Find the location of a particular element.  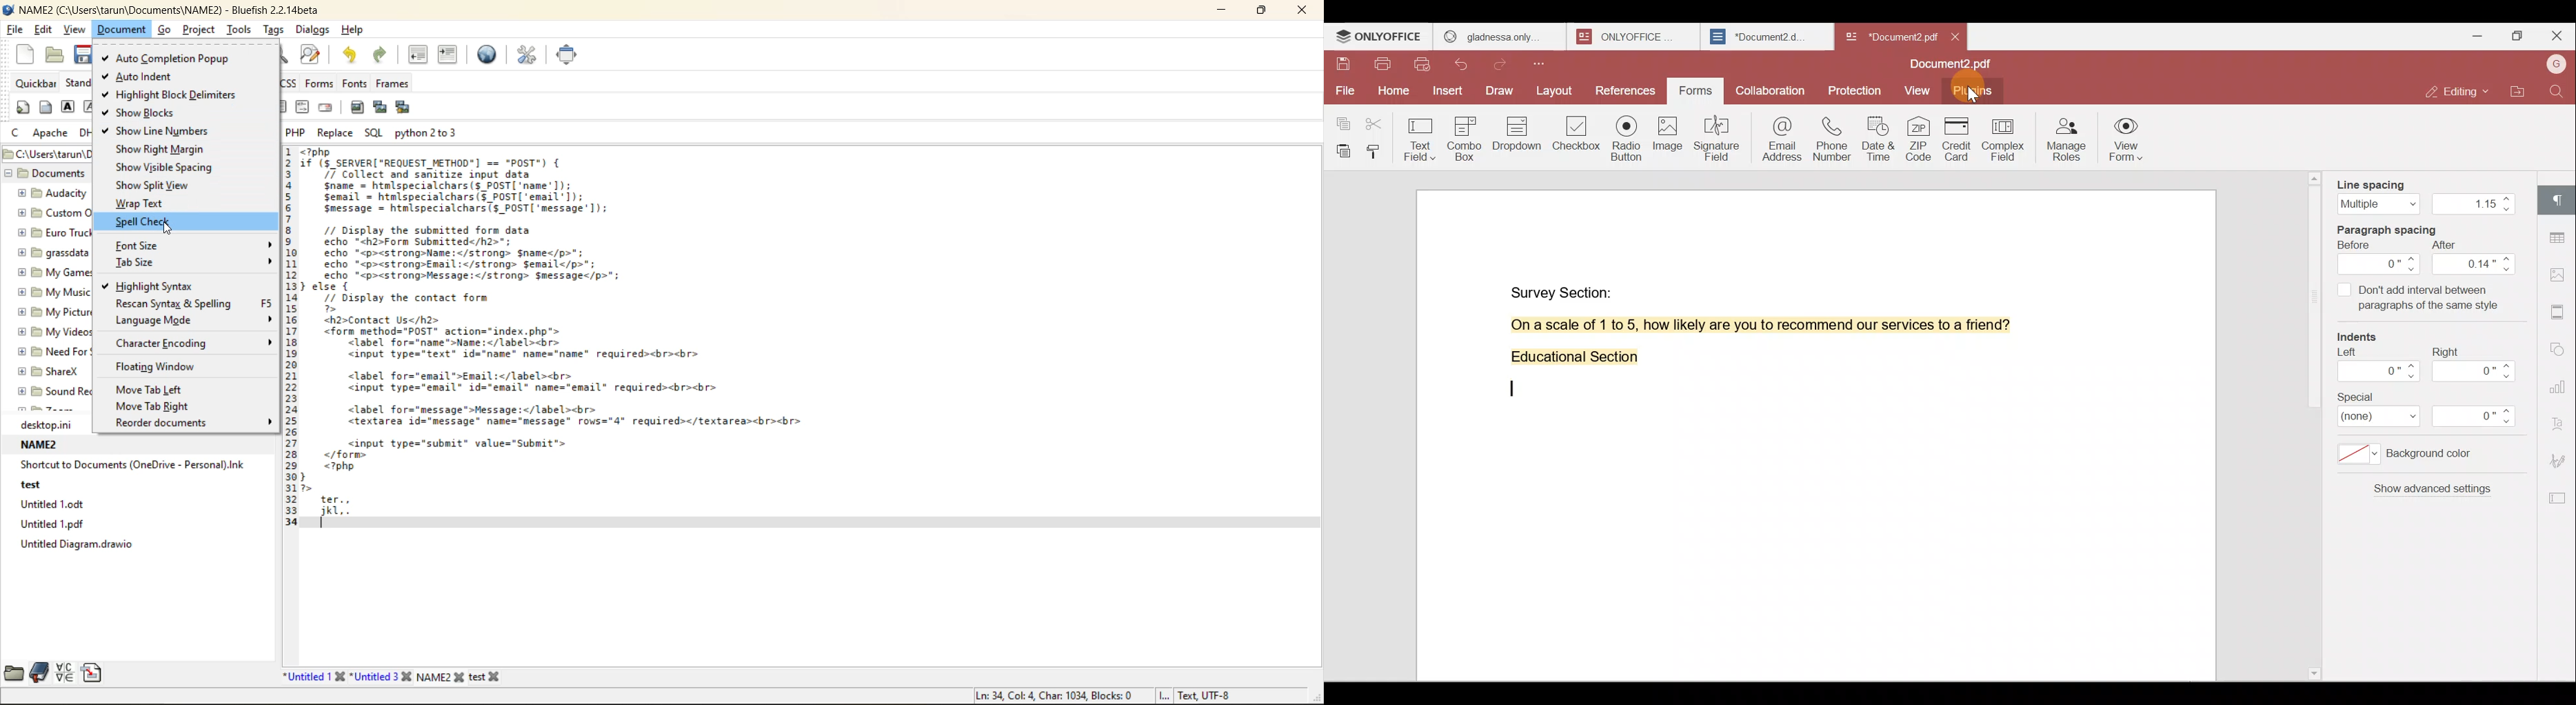

auto completion popup is located at coordinates (168, 57).